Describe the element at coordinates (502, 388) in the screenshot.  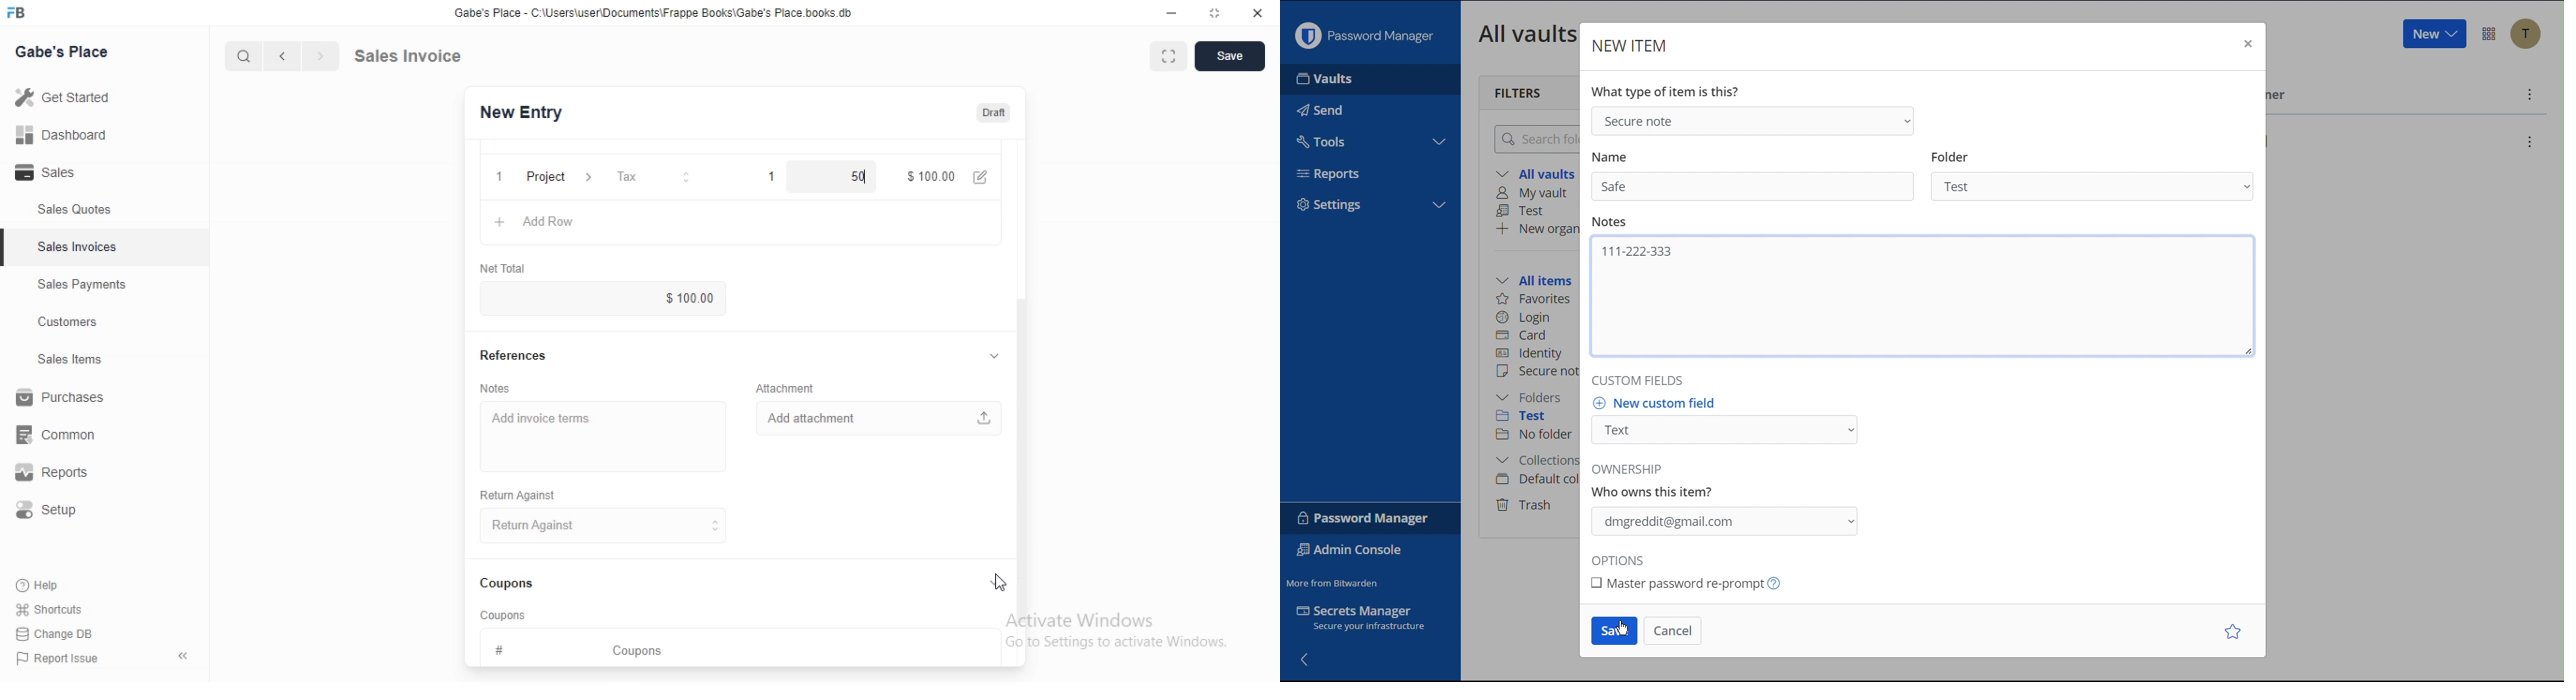
I see `Notes` at that location.